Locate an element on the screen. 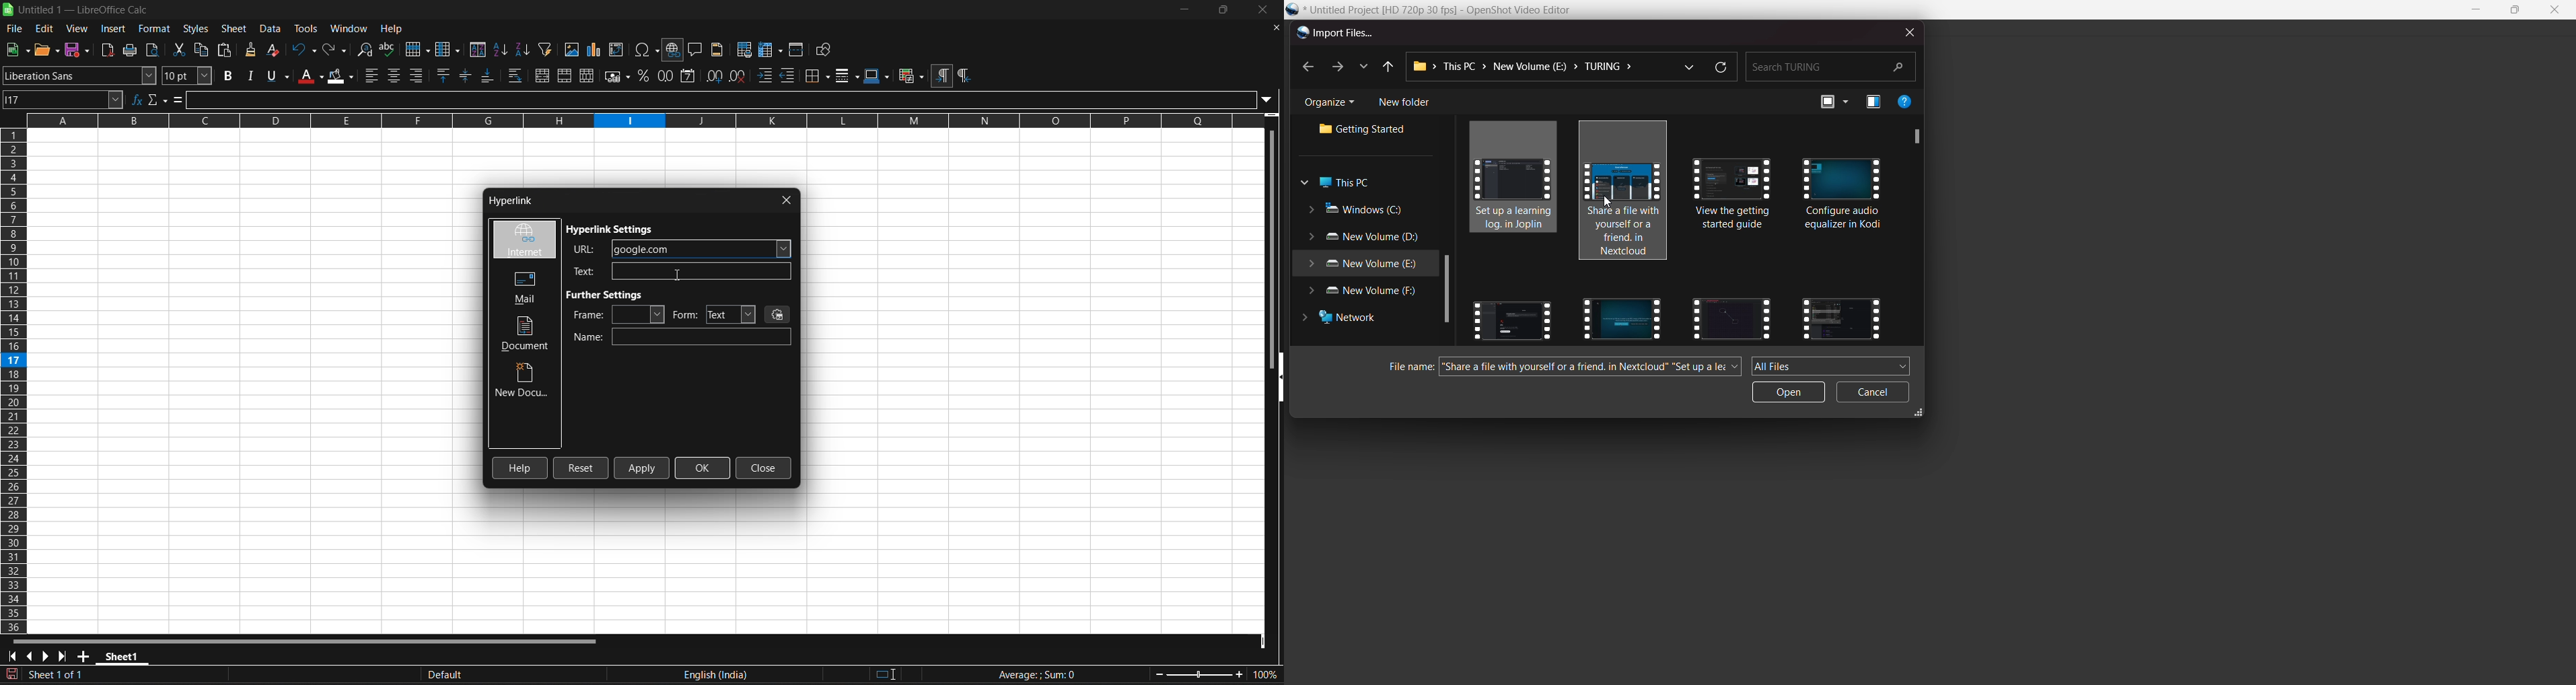  help is located at coordinates (391, 27).